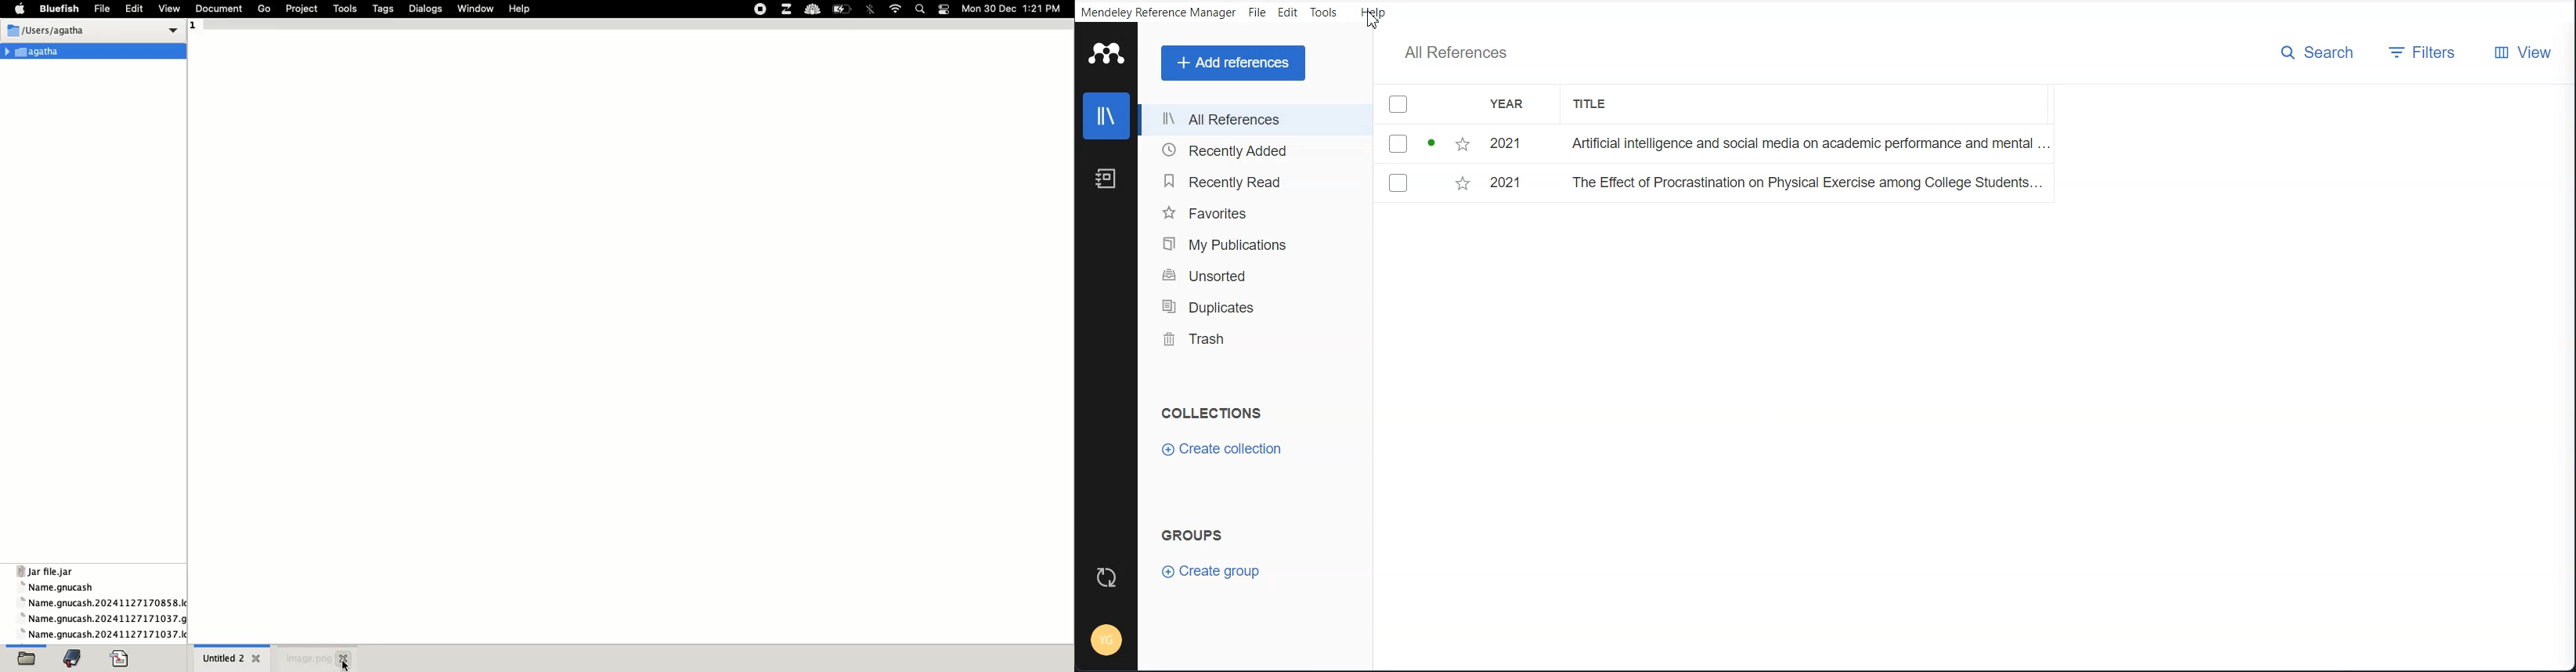 Image resolution: width=2576 pixels, height=672 pixels. What do you see at coordinates (1256, 13) in the screenshot?
I see `File` at bounding box center [1256, 13].